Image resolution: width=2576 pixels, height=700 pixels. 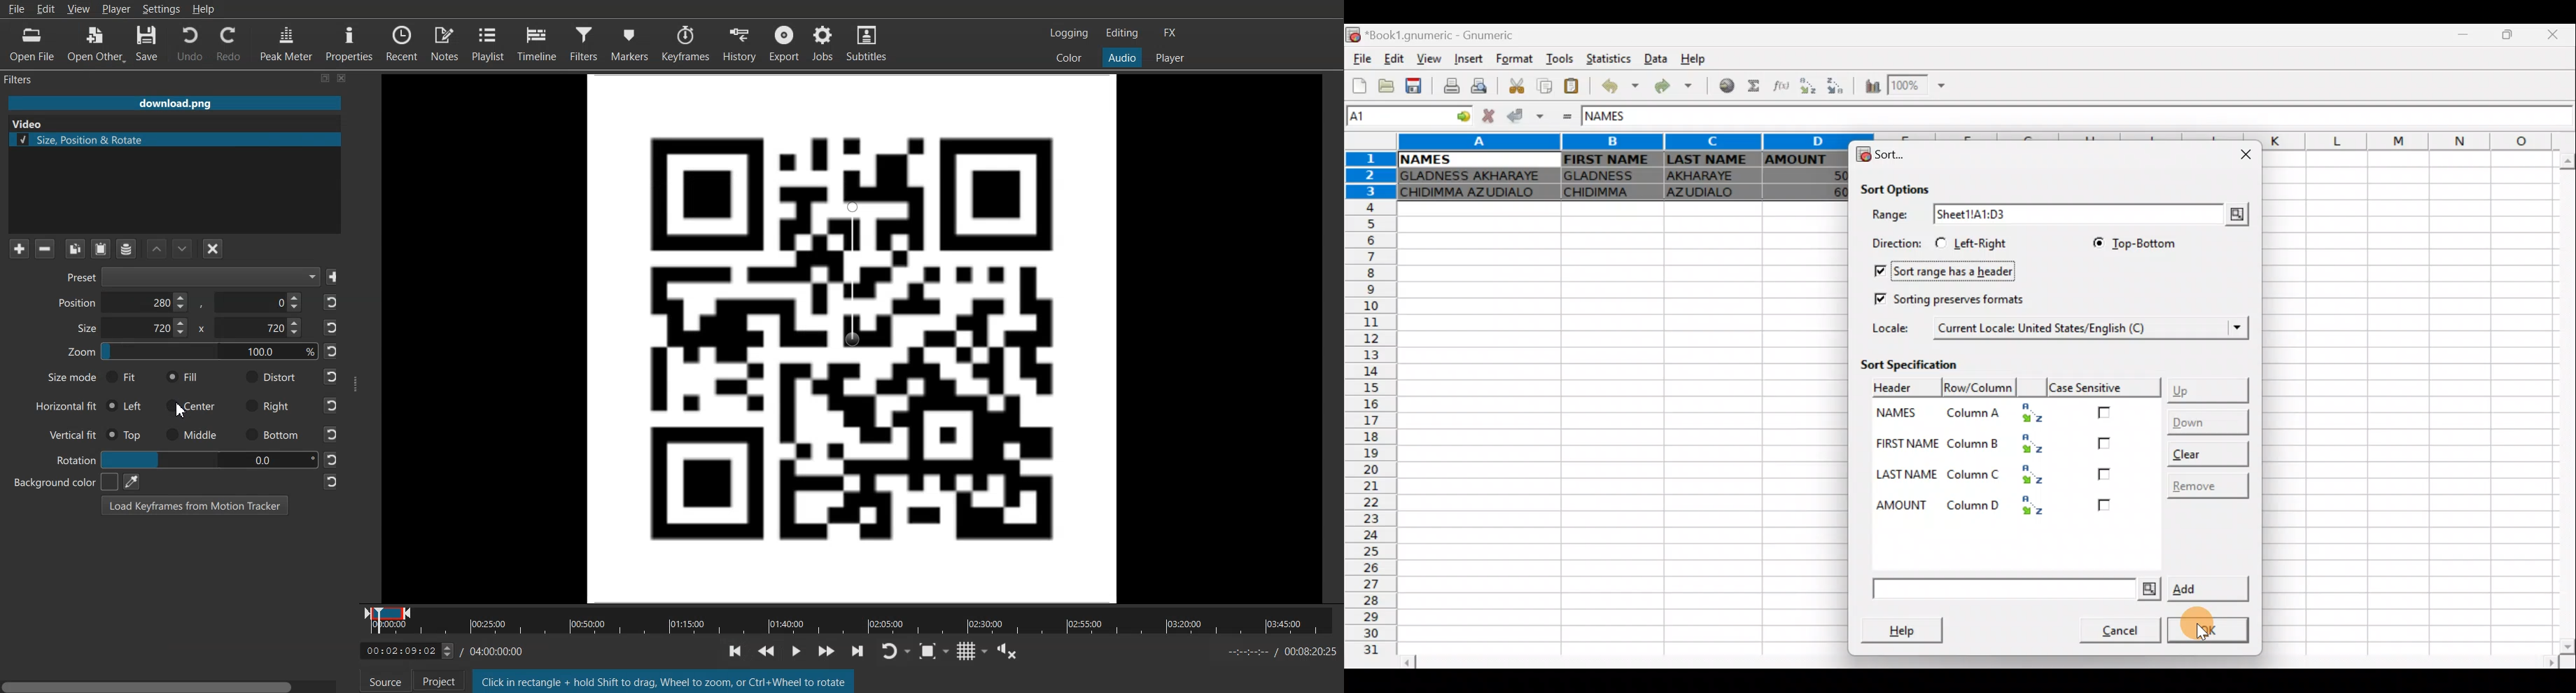 What do you see at coordinates (631, 43) in the screenshot?
I see `Markers` at bounding box center [631, 43].